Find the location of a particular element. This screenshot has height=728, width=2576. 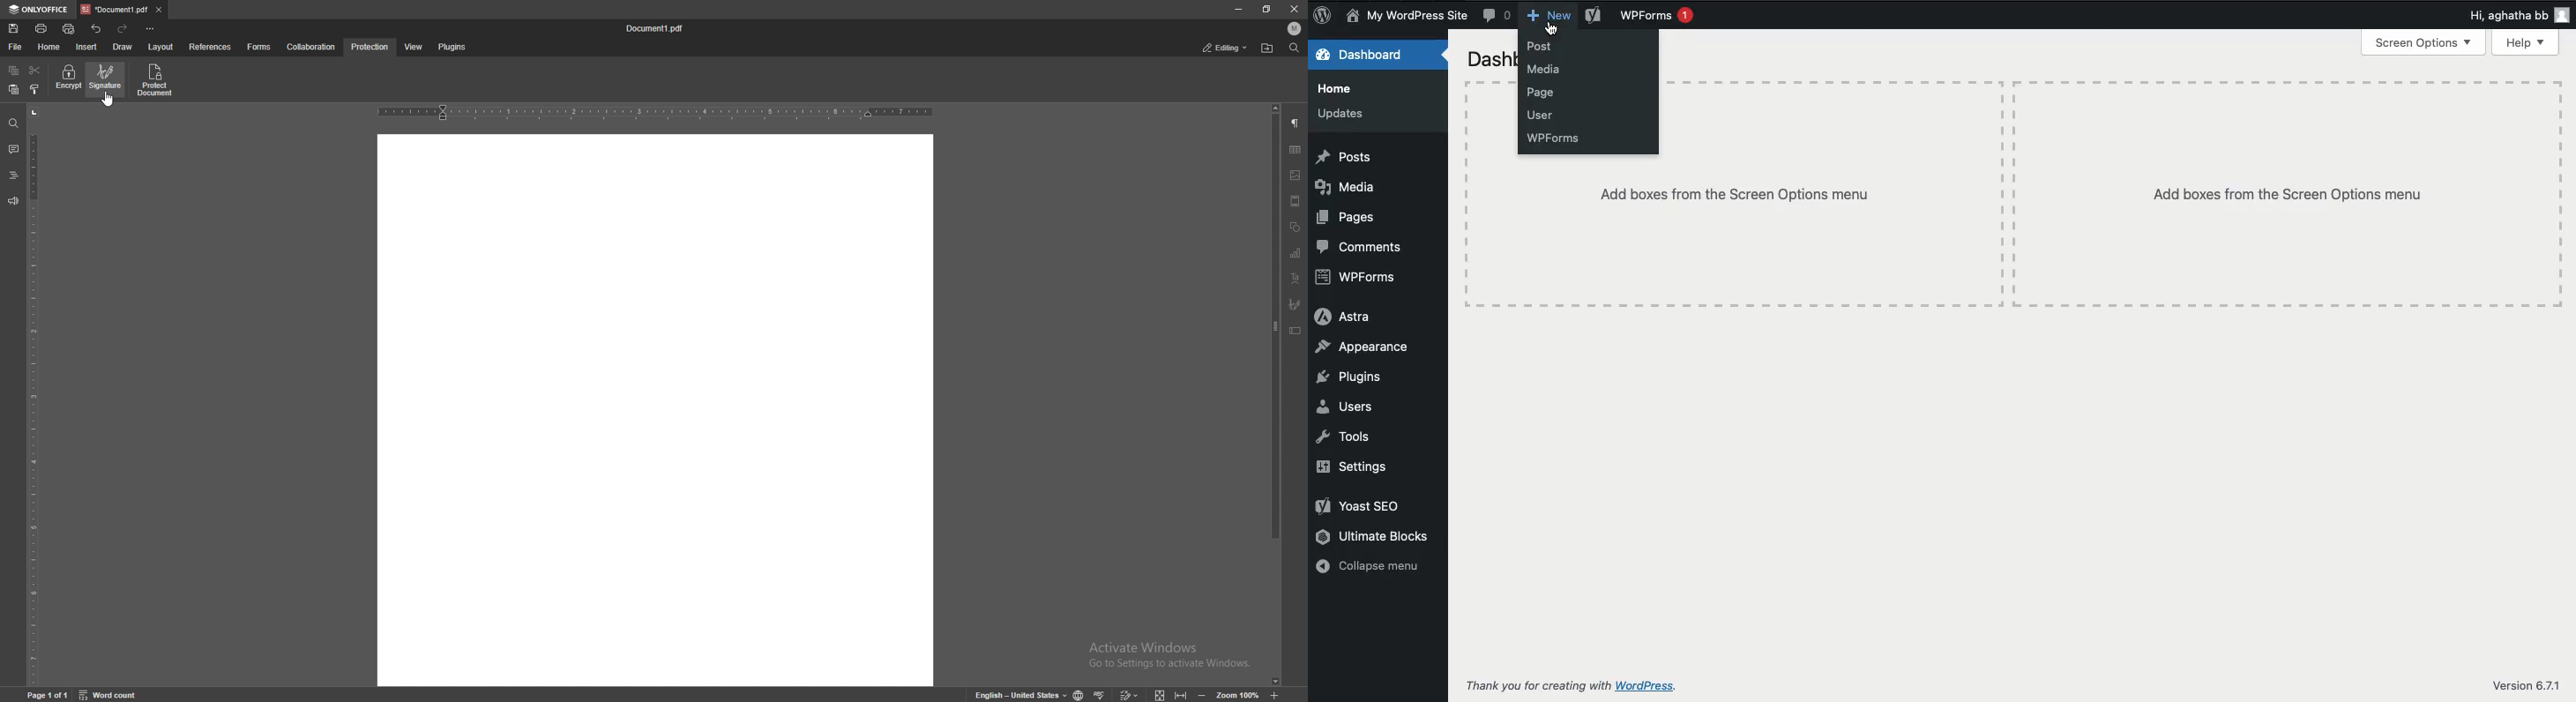

change text language is located at coordinates (1016, 694).